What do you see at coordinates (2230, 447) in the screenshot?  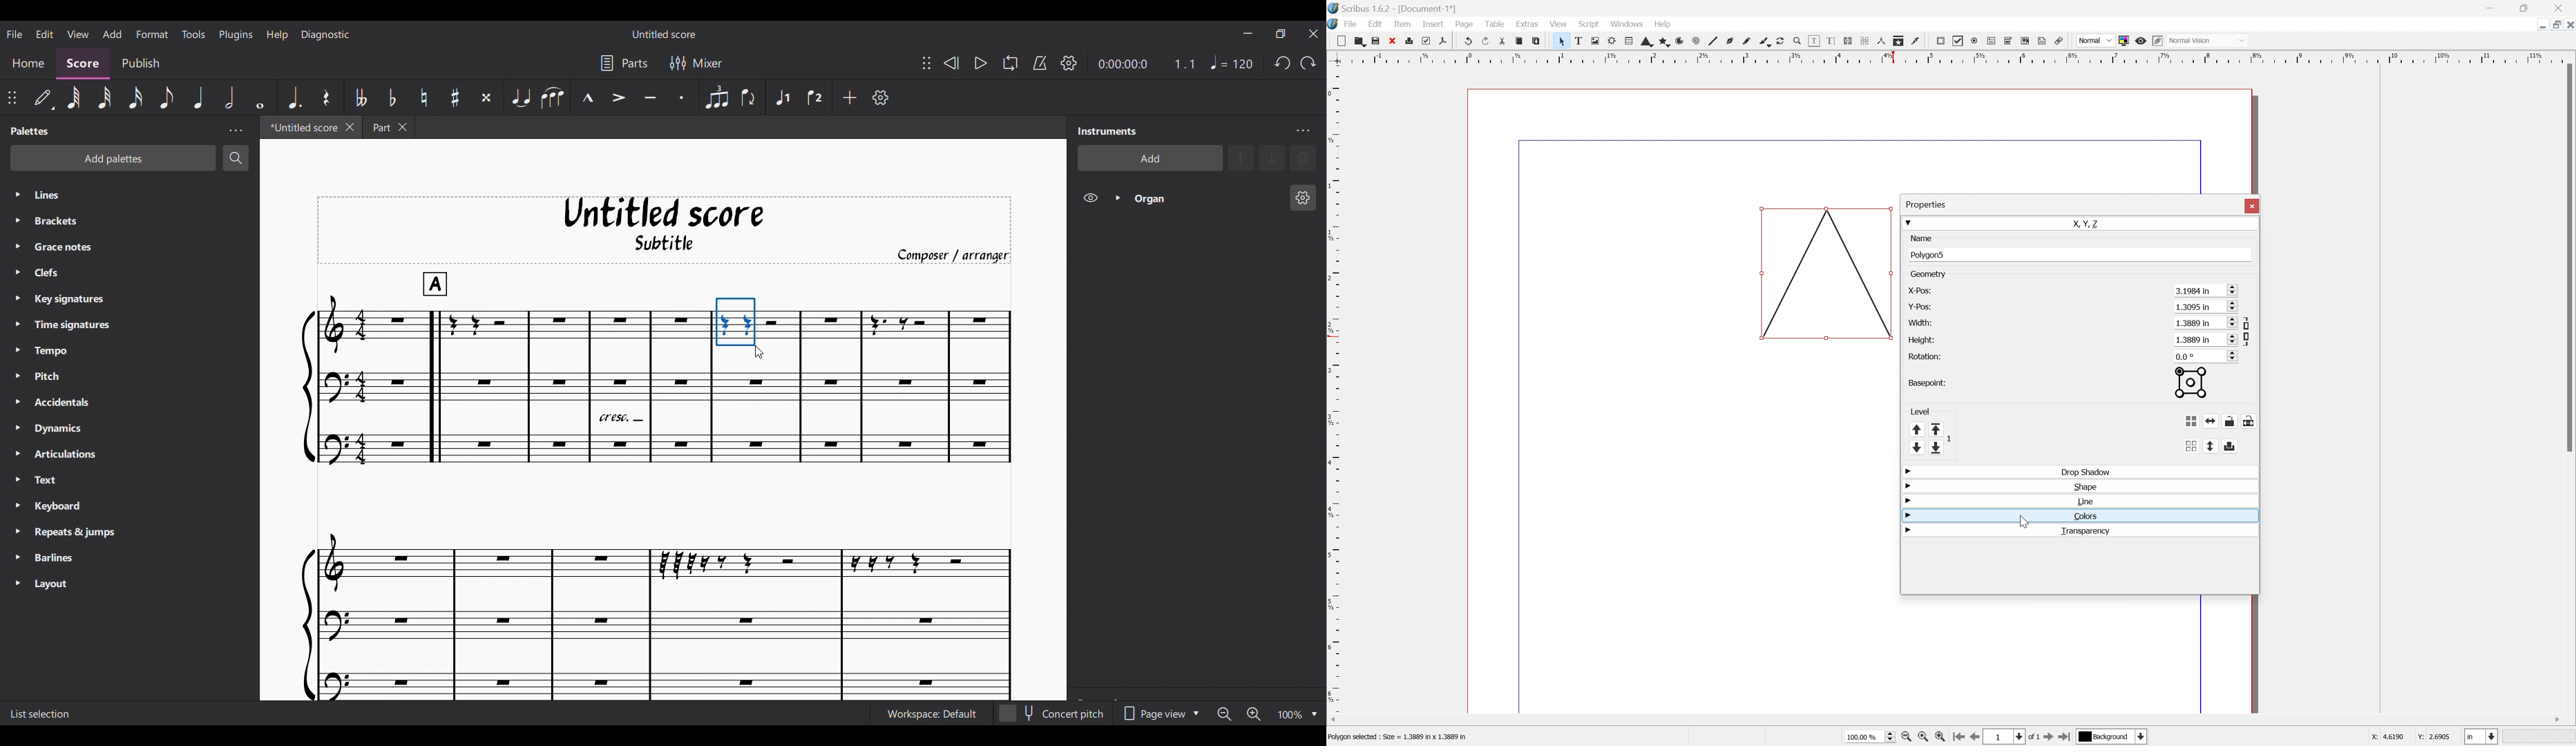 I see `Enable disable exporting objects` at bounding box center [2230, 447].